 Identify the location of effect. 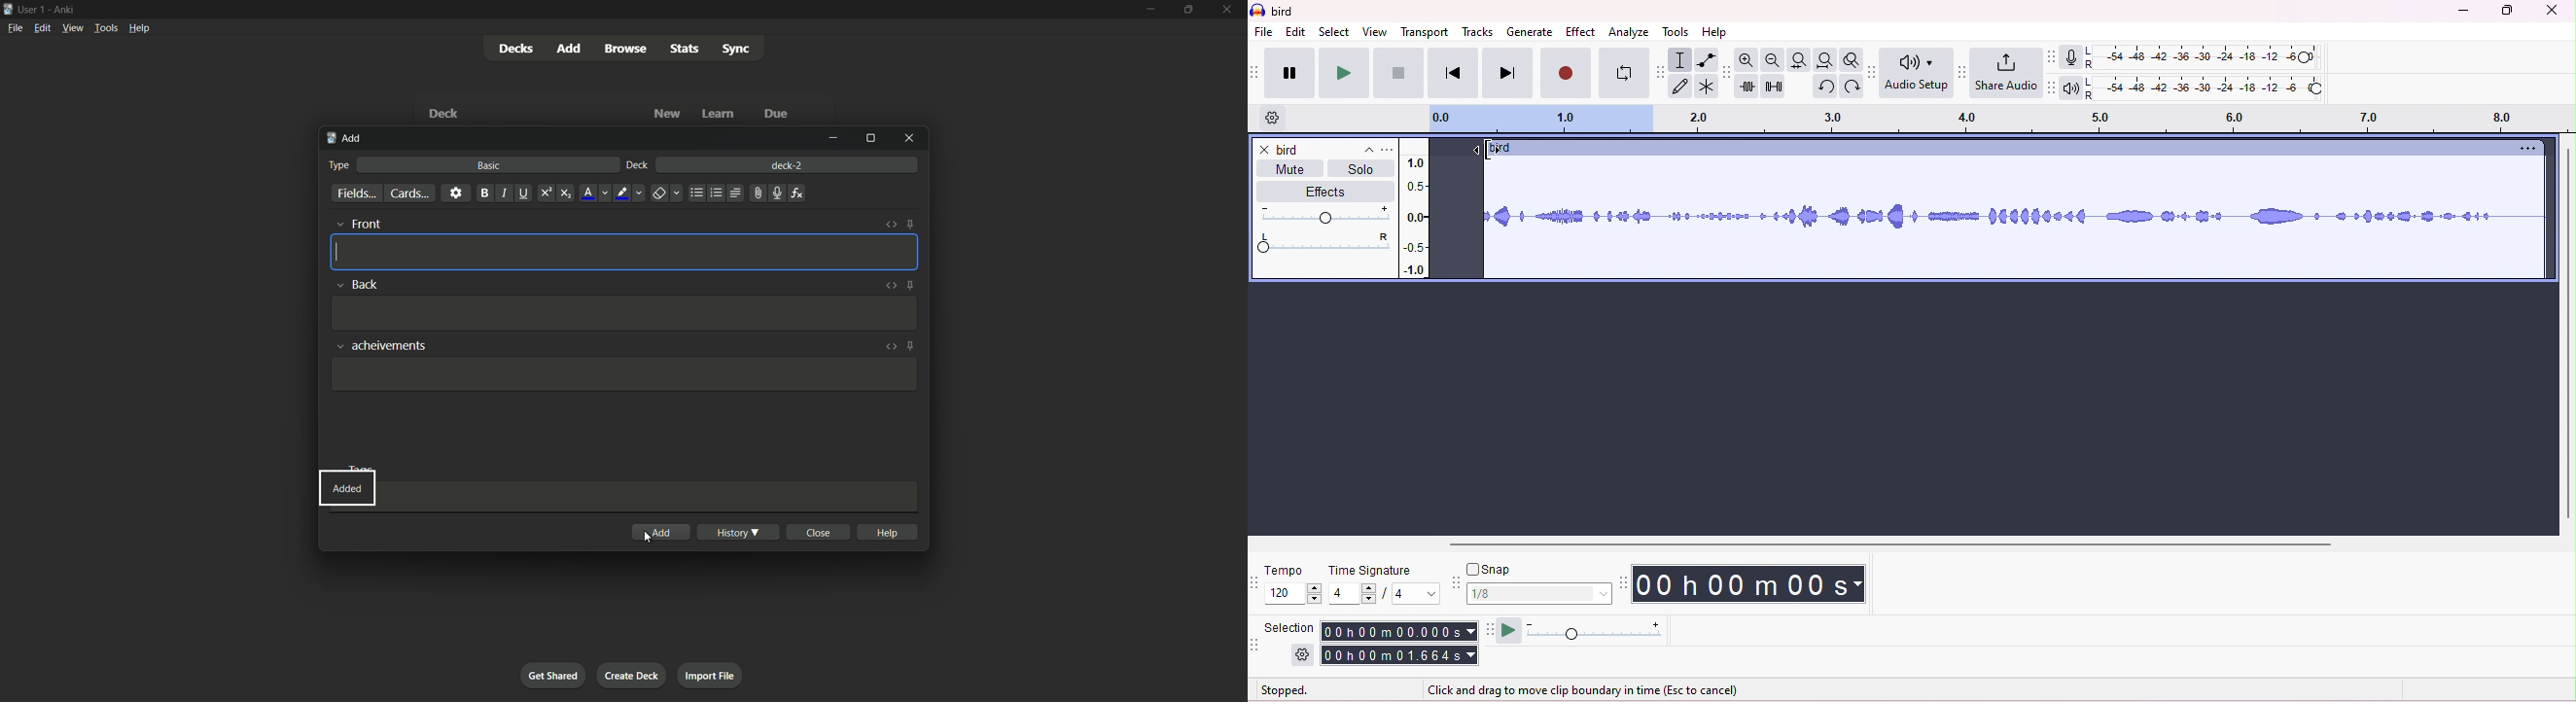
(1580, 31).